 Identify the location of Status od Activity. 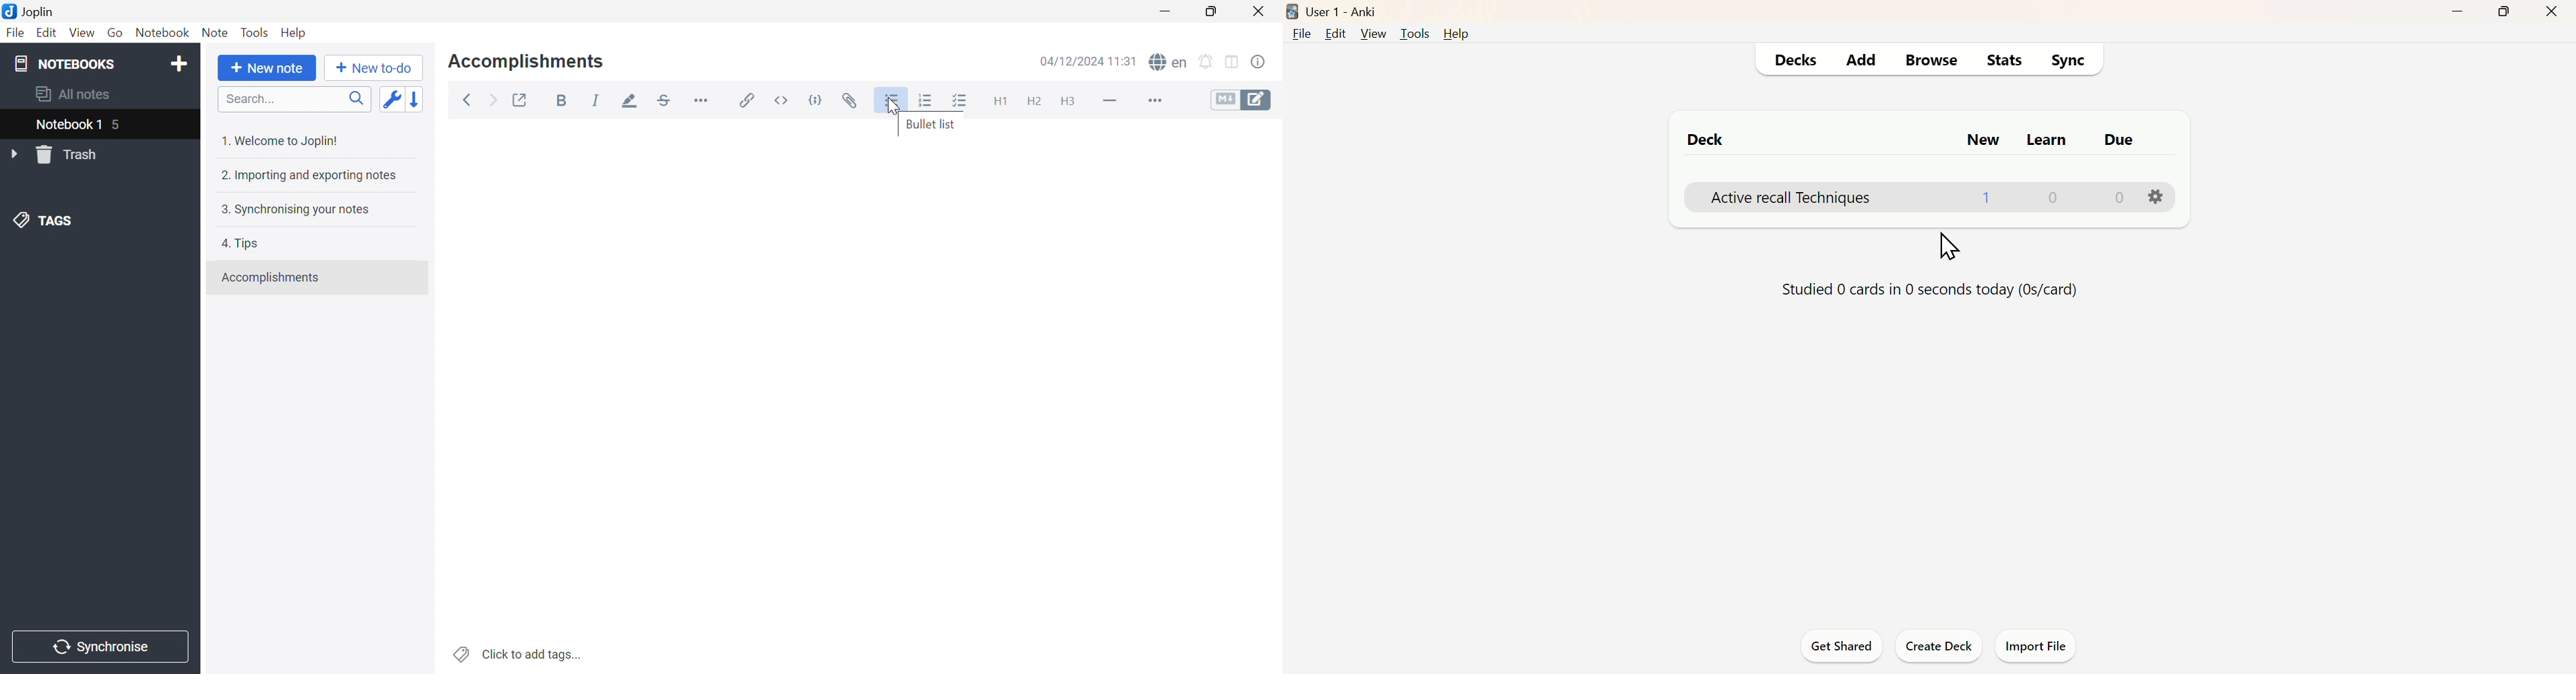
(1933, 289).